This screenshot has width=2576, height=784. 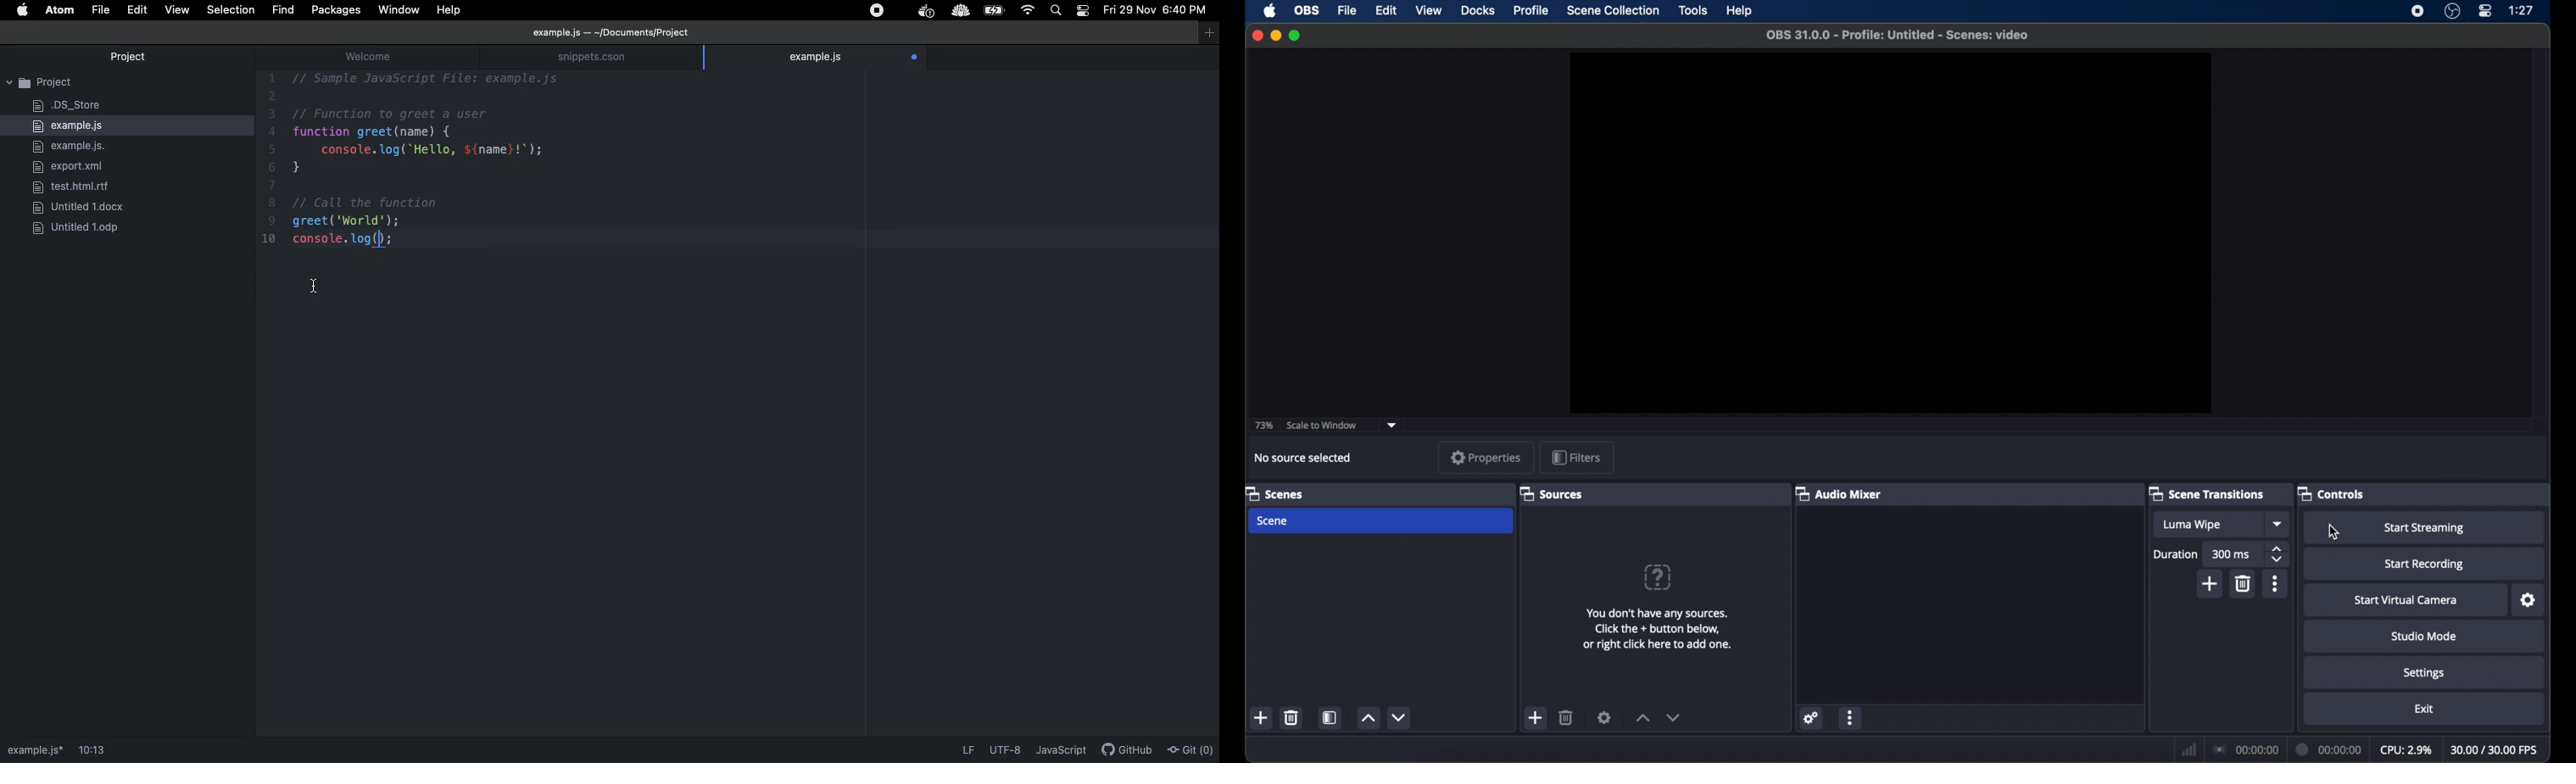 What do you see at coordinates (2211, 584) in the screenshot?
I see `add` at bounding box center [2211, 584].